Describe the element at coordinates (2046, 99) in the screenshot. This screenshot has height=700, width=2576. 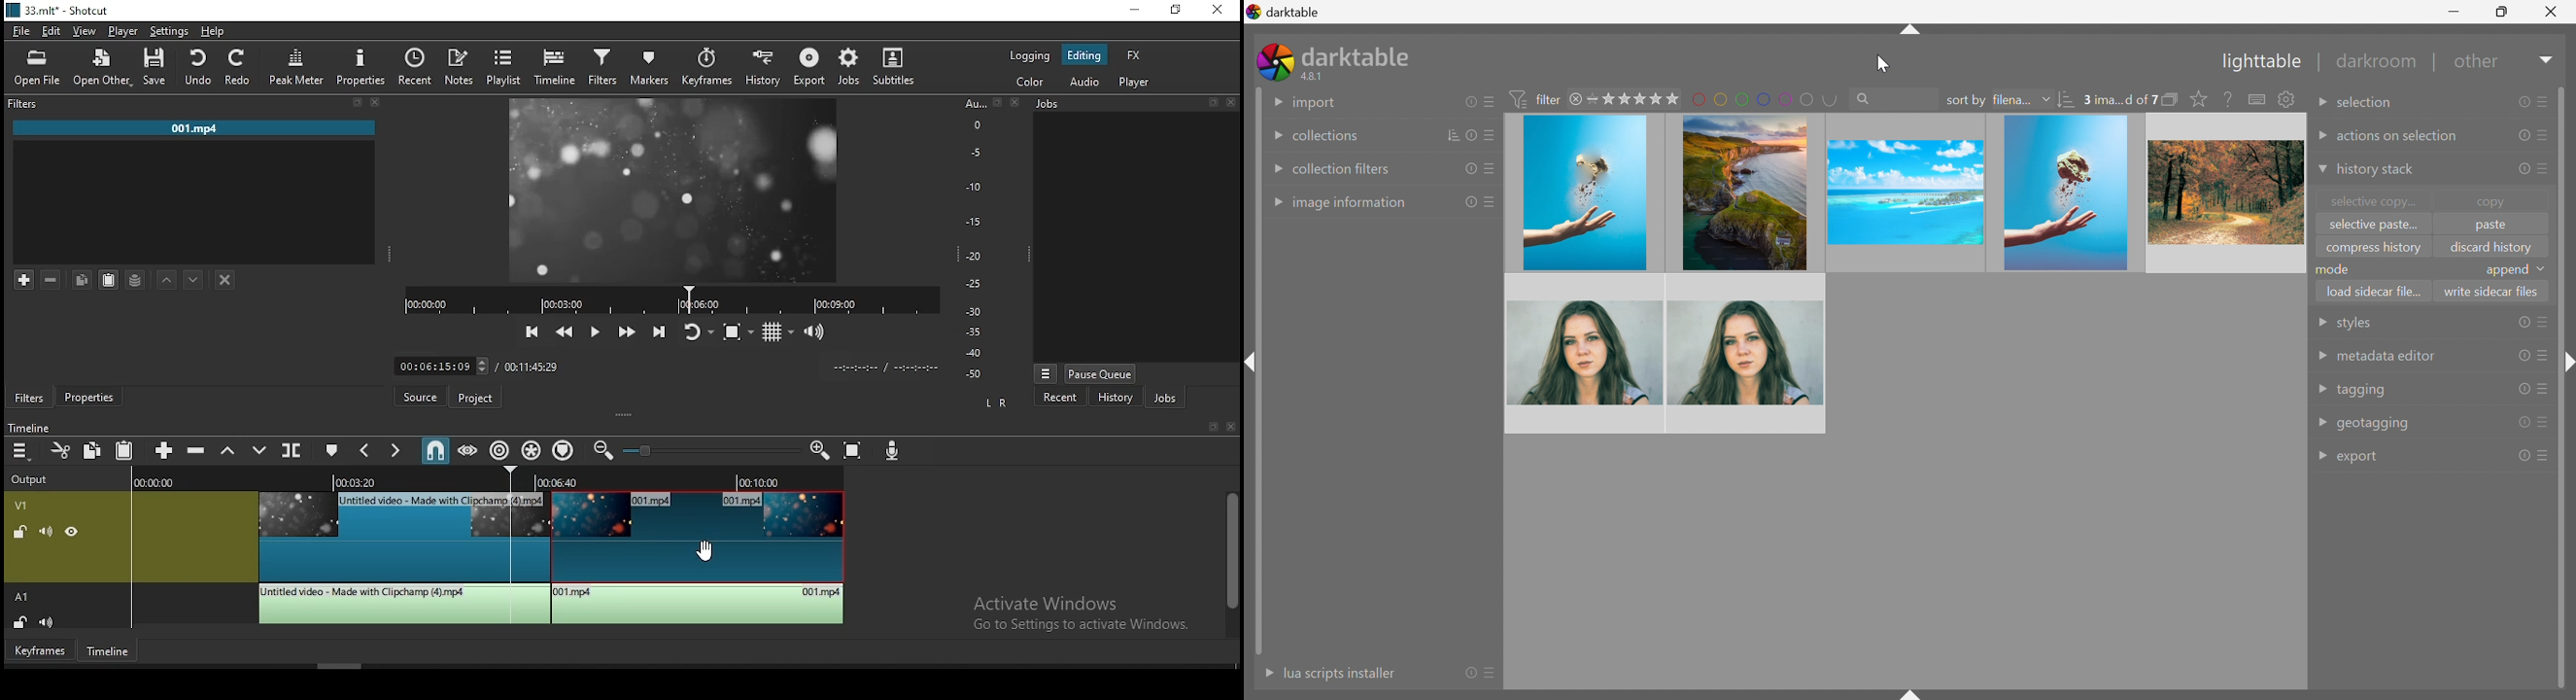
I see `Drop Down` at that location.